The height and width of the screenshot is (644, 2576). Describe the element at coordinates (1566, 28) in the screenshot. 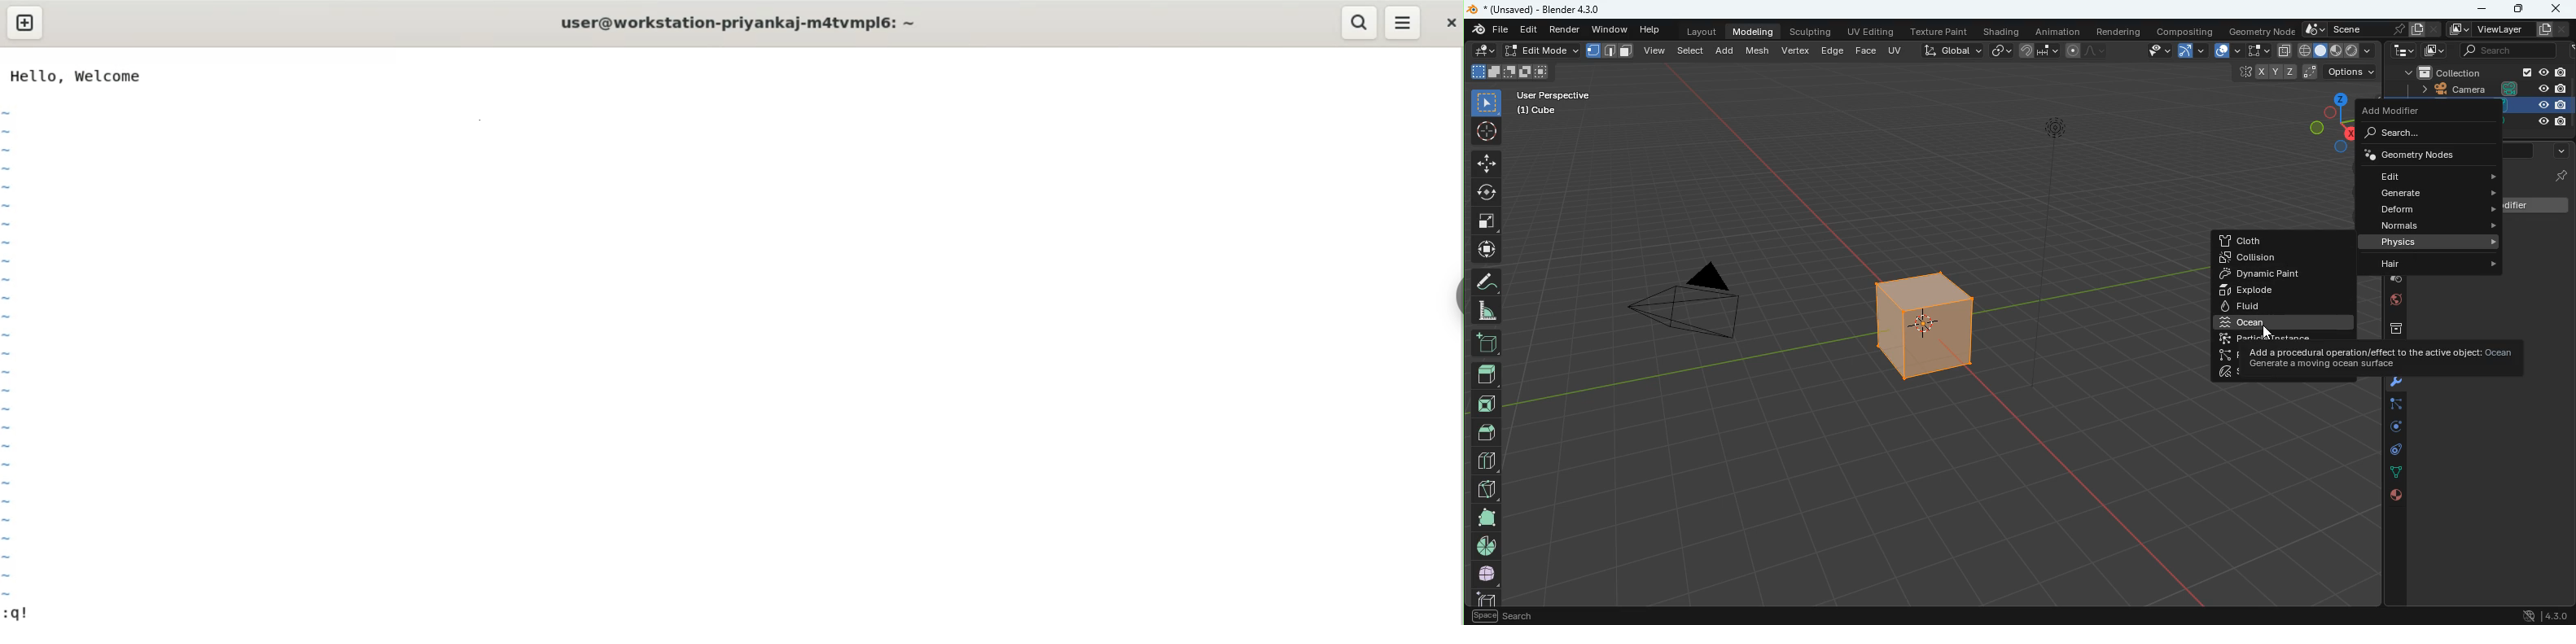

I see `render` at that location.